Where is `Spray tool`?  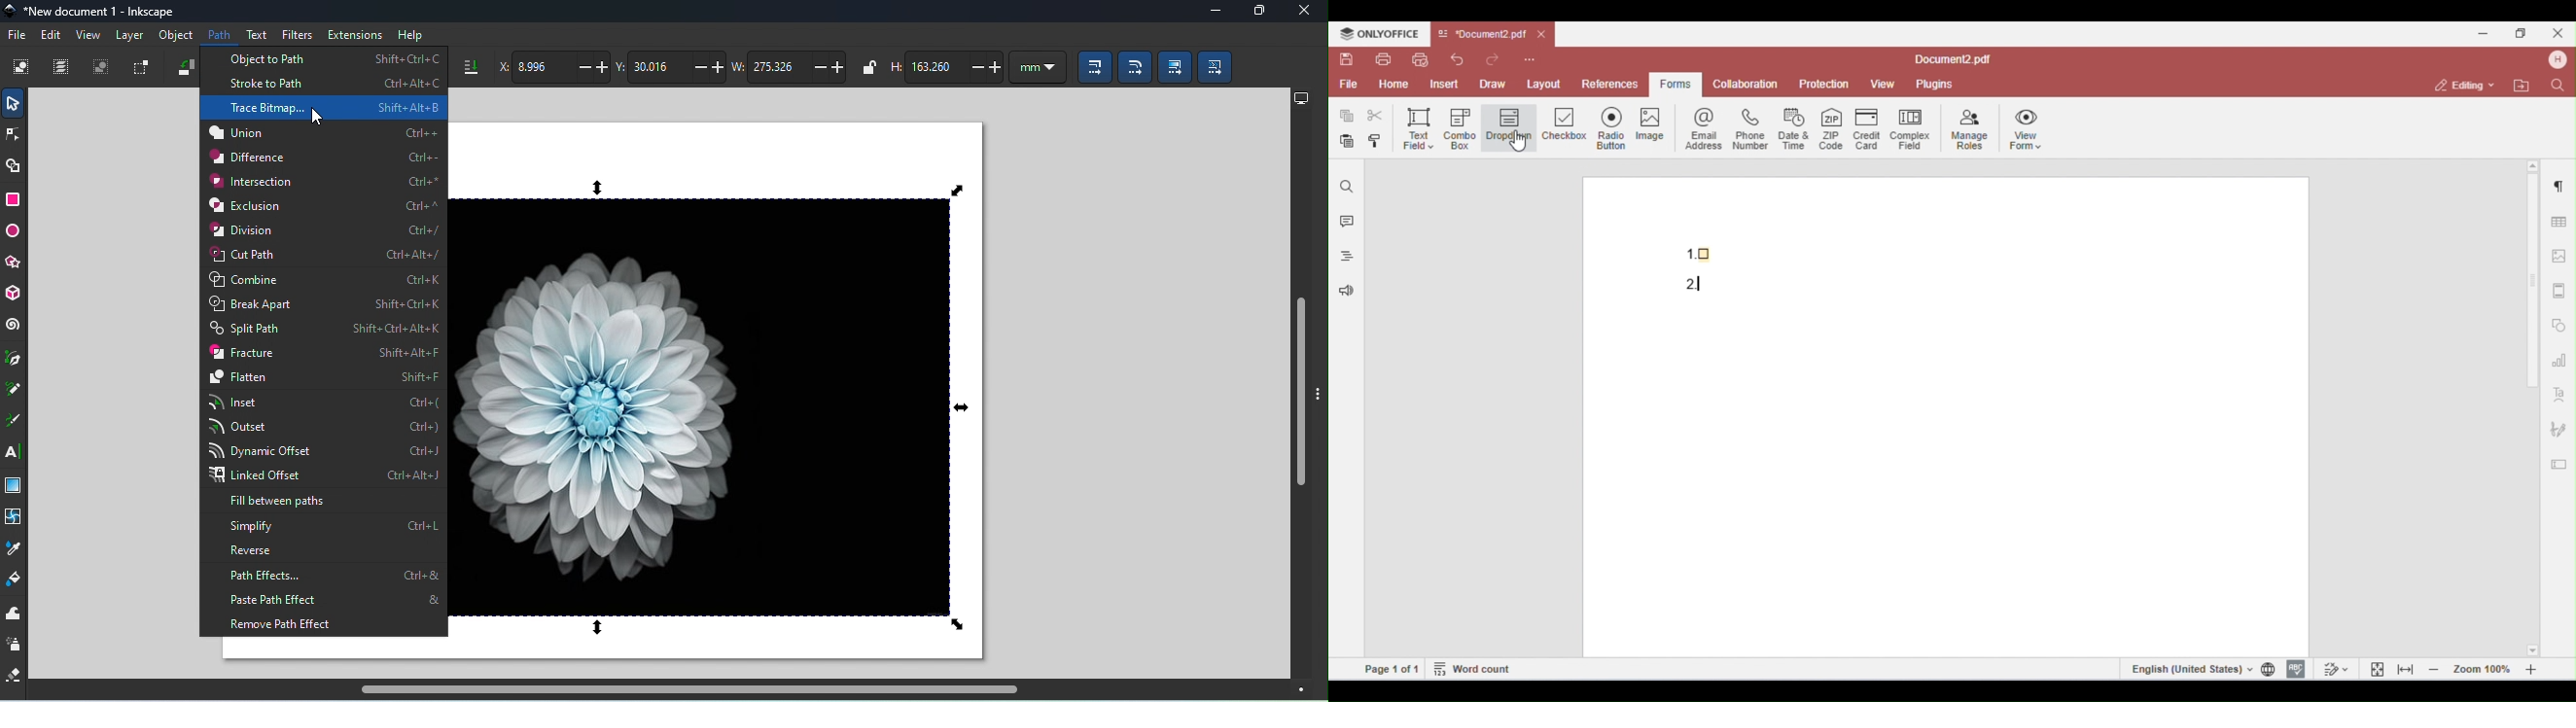
Spray tool is located at coordinates (15, 645).